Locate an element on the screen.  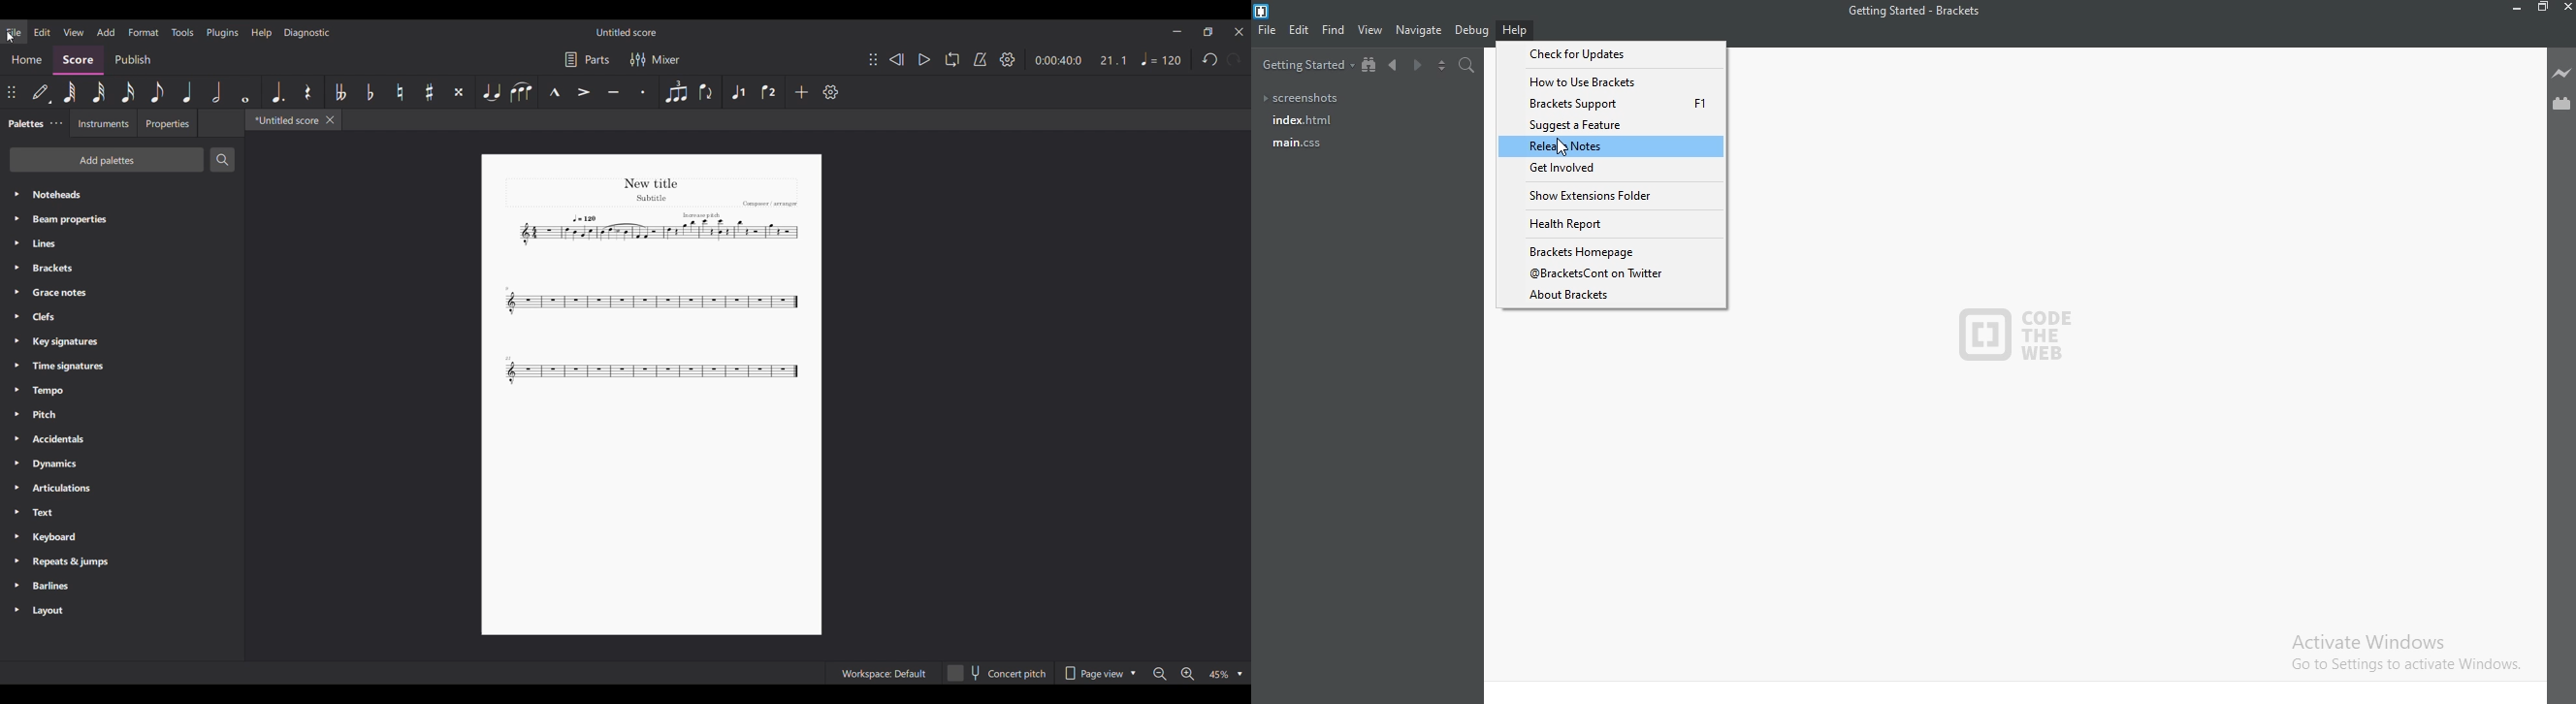
Toggle double flat is located at coordinates (340, 92).